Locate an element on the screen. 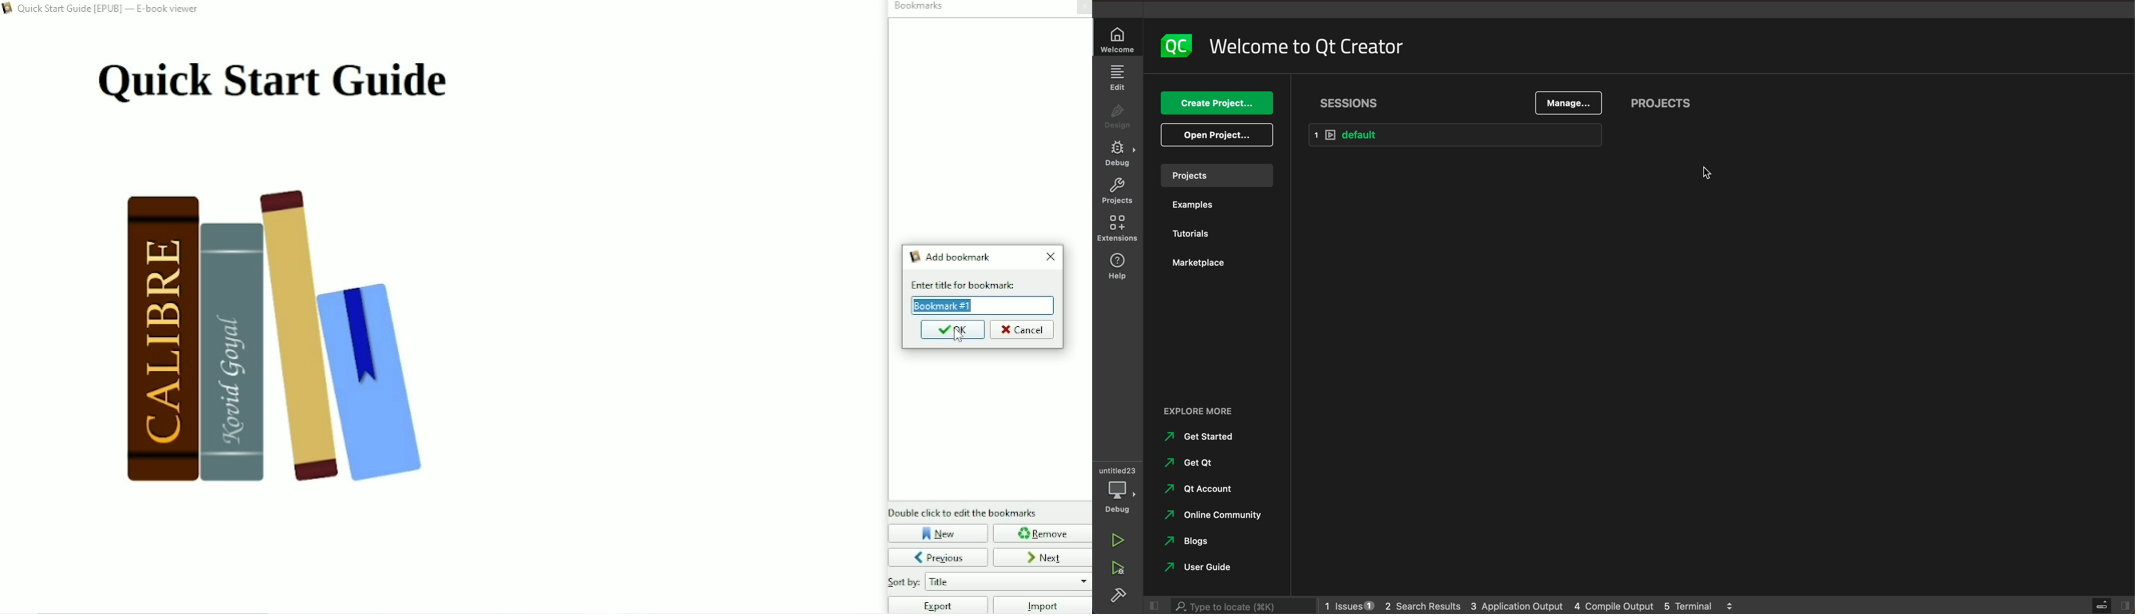 The image size is (2156, 616). get qt is located at coordinates (1192, 463).